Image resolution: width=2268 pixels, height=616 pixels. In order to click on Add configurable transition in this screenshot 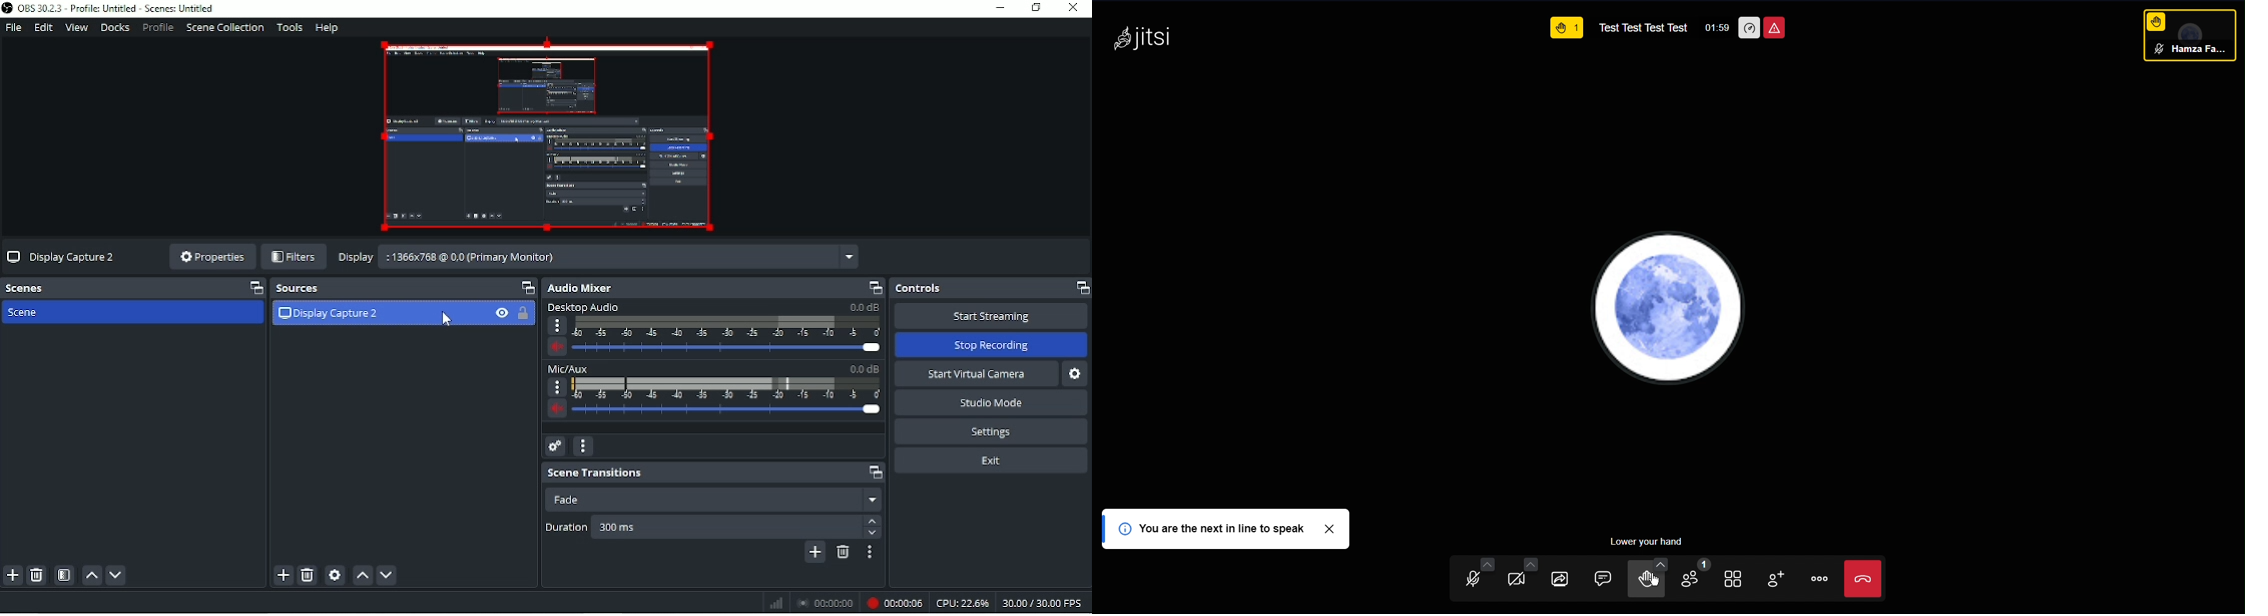, I will do `click(814, 553)`.